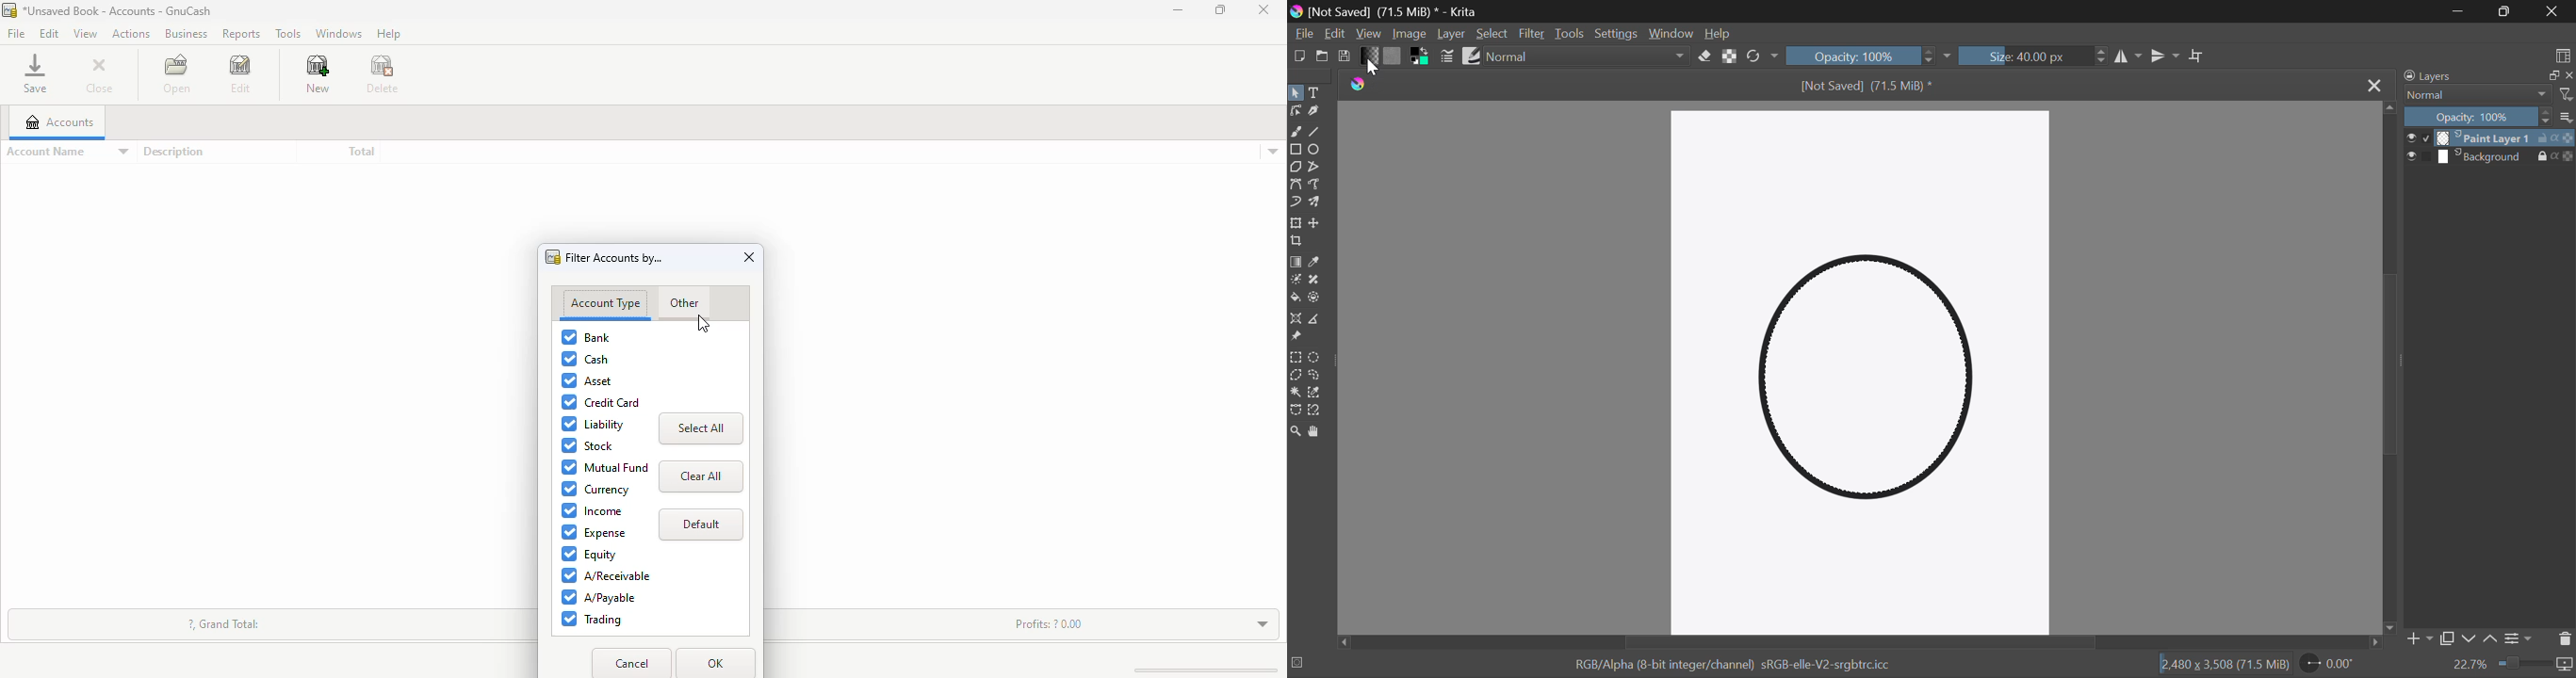 Image resolution: width=2576 pixels, height=700 pixels. What do you see at coordinates (172, 152) in the screenshot?
I see `description` at bounding box center [172, 152].